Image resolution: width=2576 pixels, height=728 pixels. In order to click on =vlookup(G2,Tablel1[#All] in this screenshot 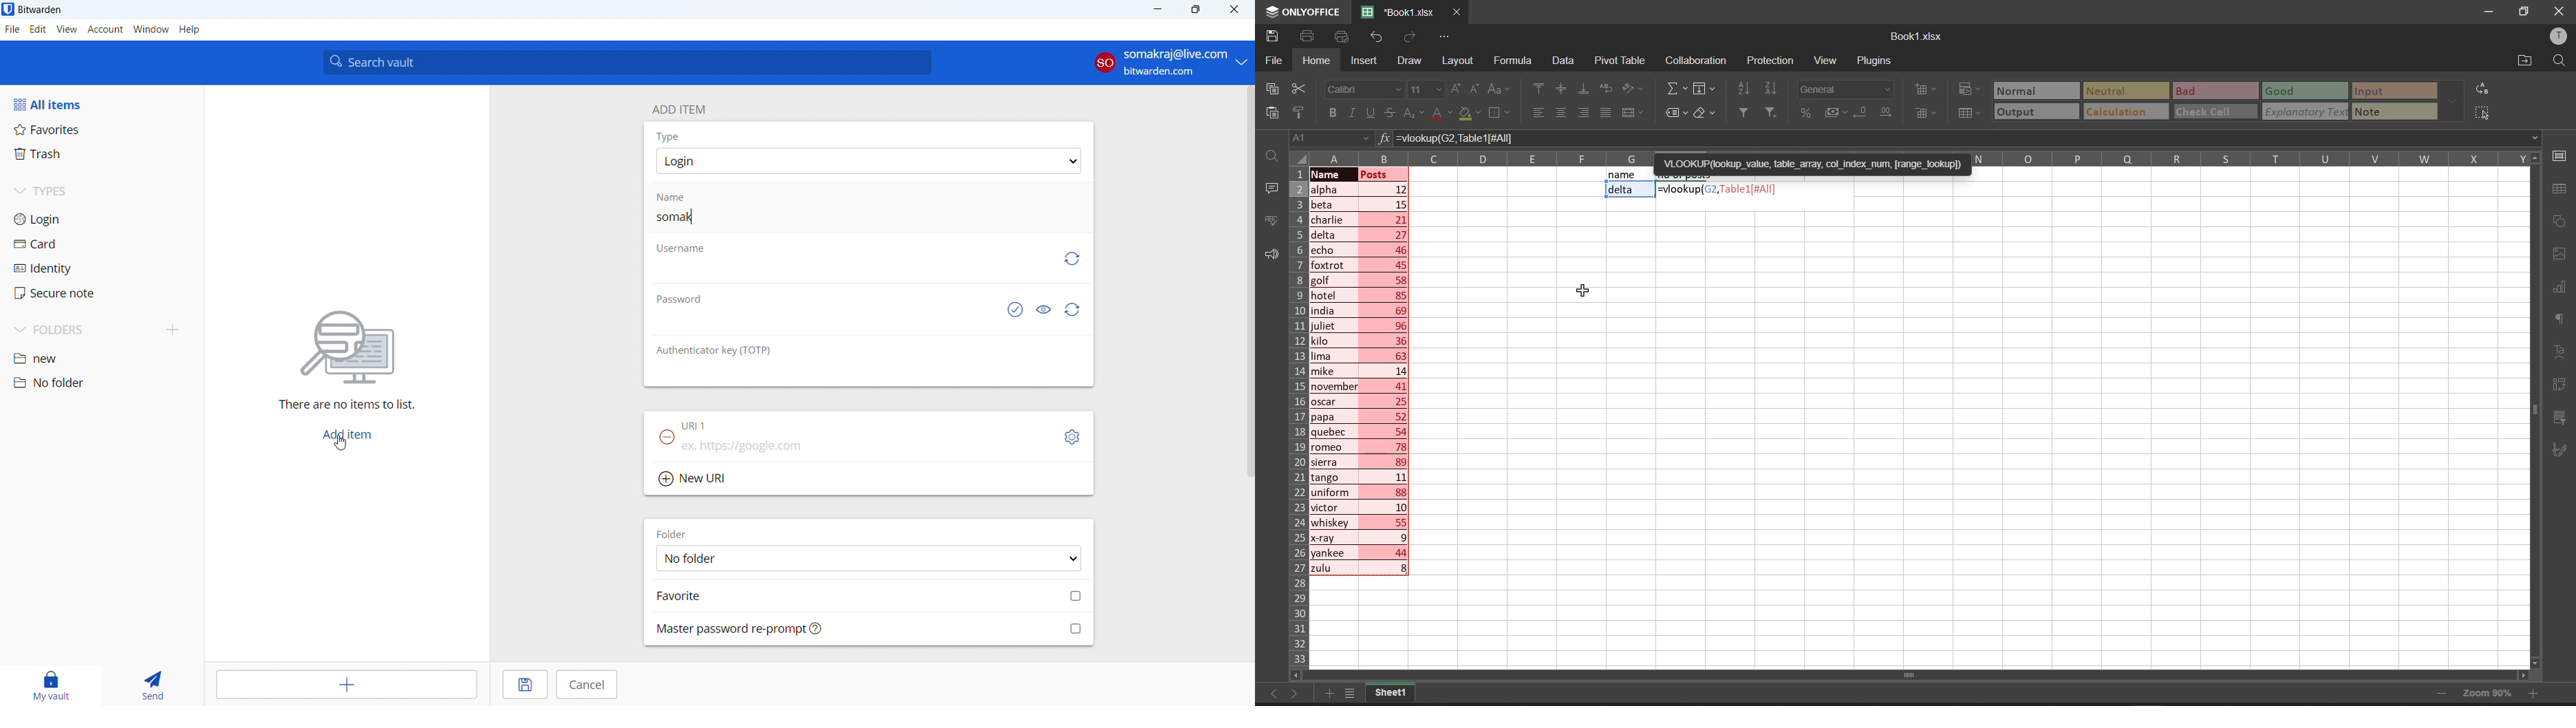, I will do `click(1717, 190)`.